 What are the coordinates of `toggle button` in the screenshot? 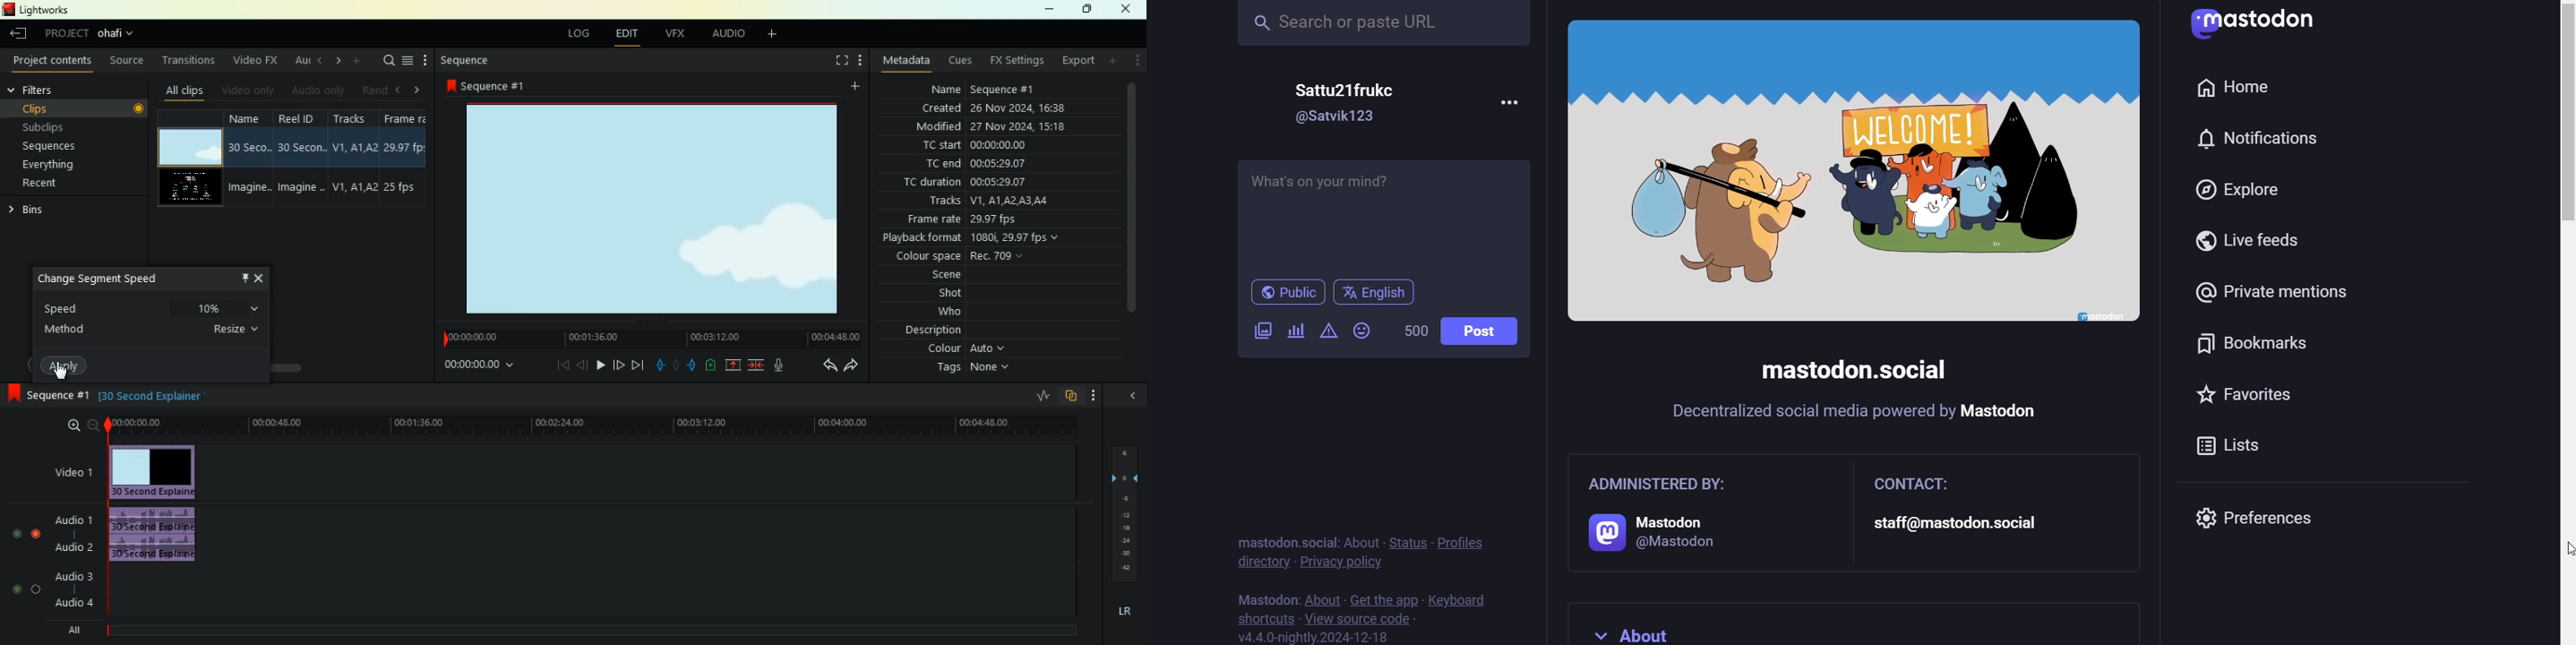 It's located at (28, 565).